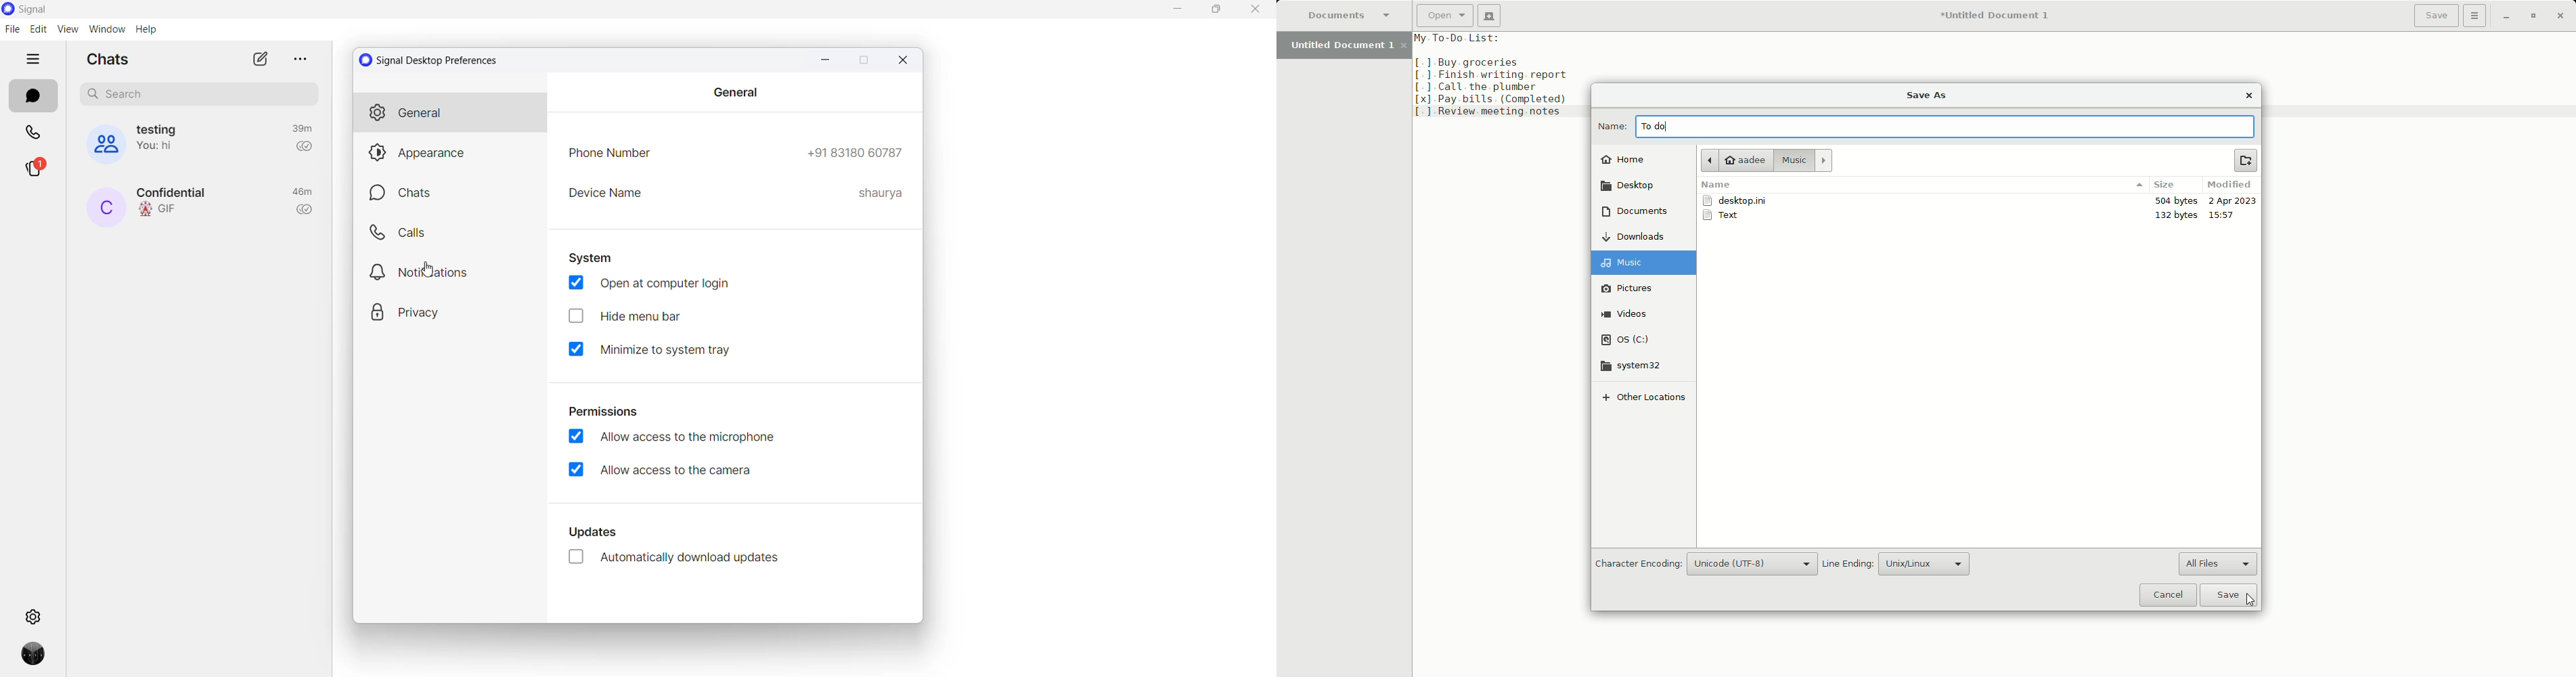 Image resolution: width=2576 pixels, height=700 pixels. Describe the element at coordinates (161, 128) in the screenshot. I see `group name` at that location.